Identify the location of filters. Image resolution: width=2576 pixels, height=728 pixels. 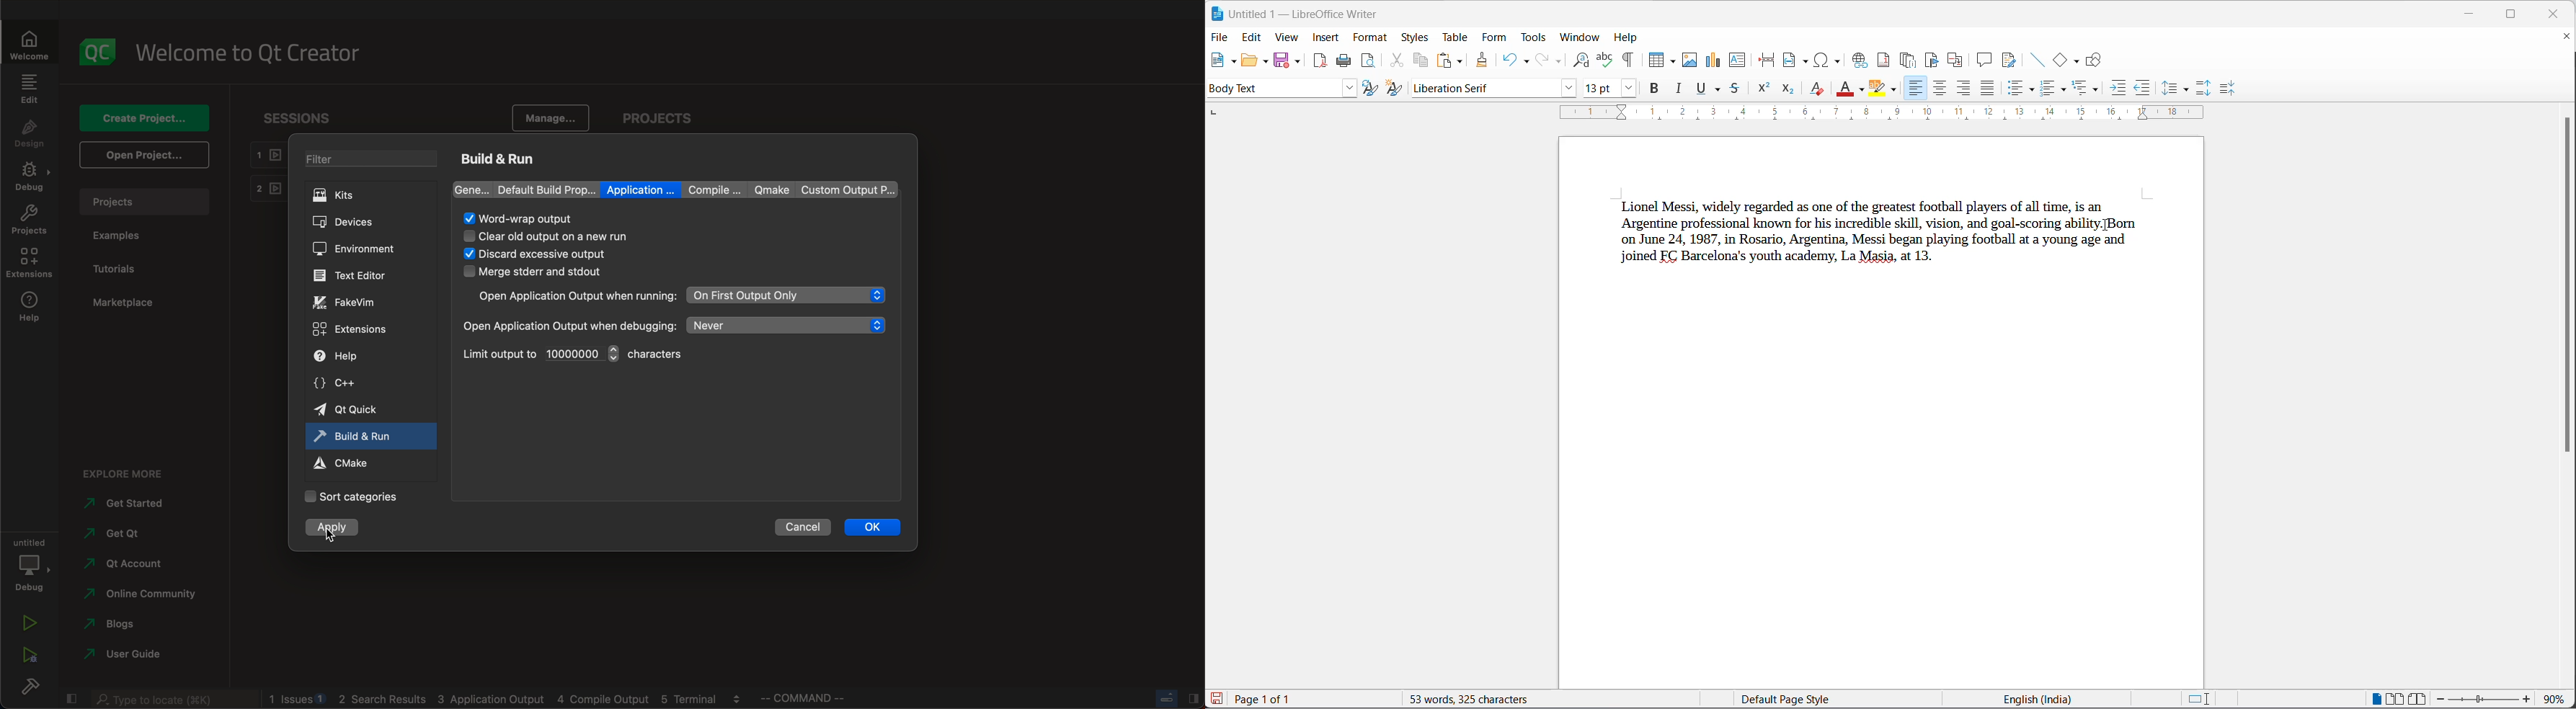
(372, 159).